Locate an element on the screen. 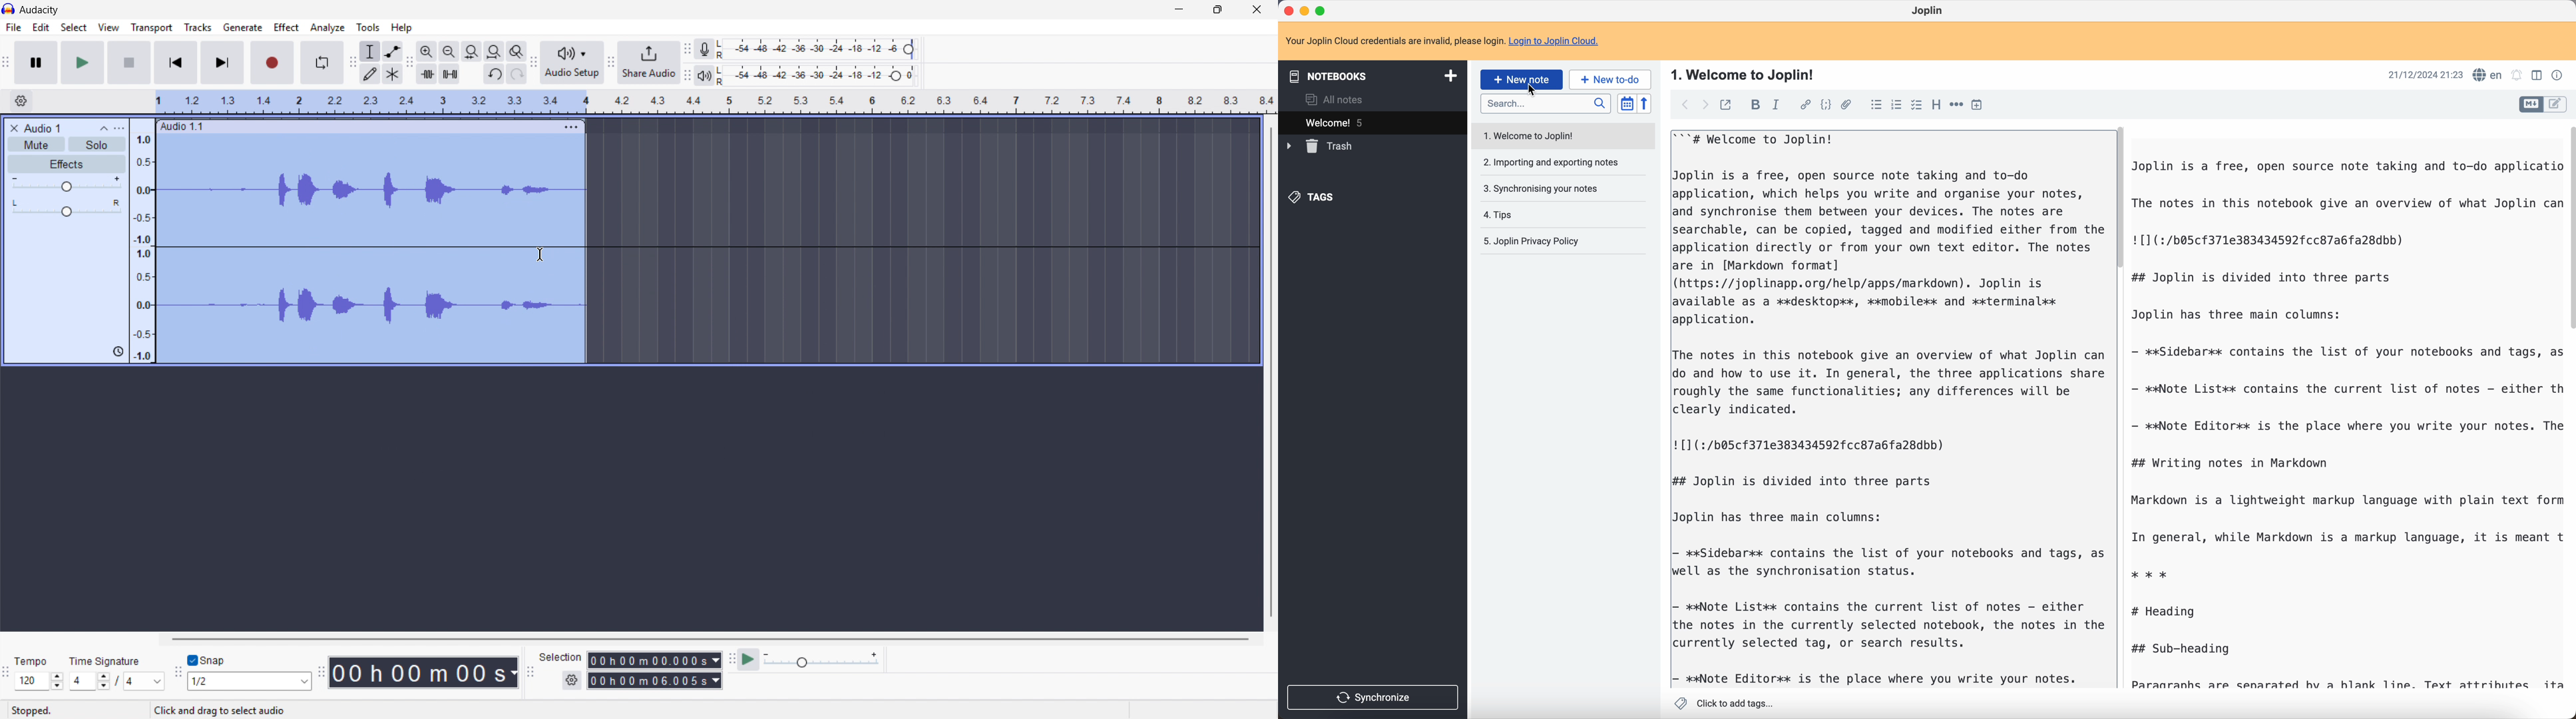 The width and height of the screenshot is (2576, 728). bulleted list is located at coordinates (1876, 106).